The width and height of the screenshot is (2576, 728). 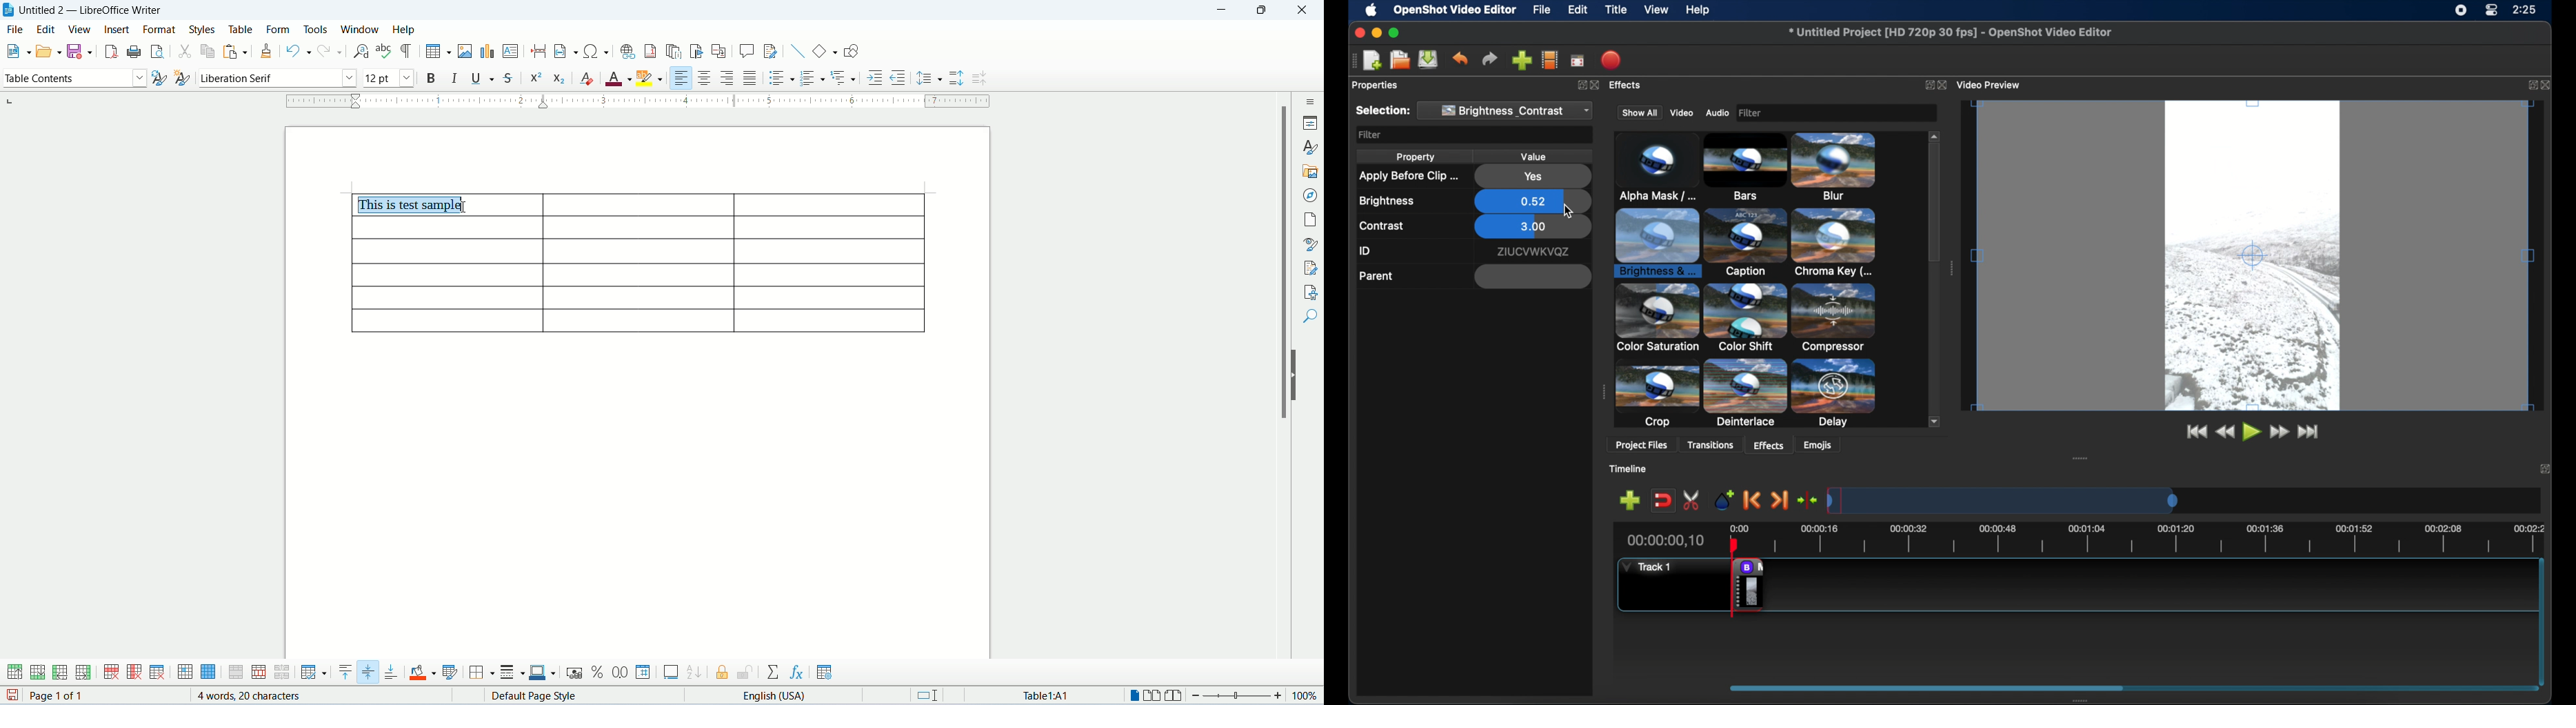 I want to click on view, so click(x=79, y=30).